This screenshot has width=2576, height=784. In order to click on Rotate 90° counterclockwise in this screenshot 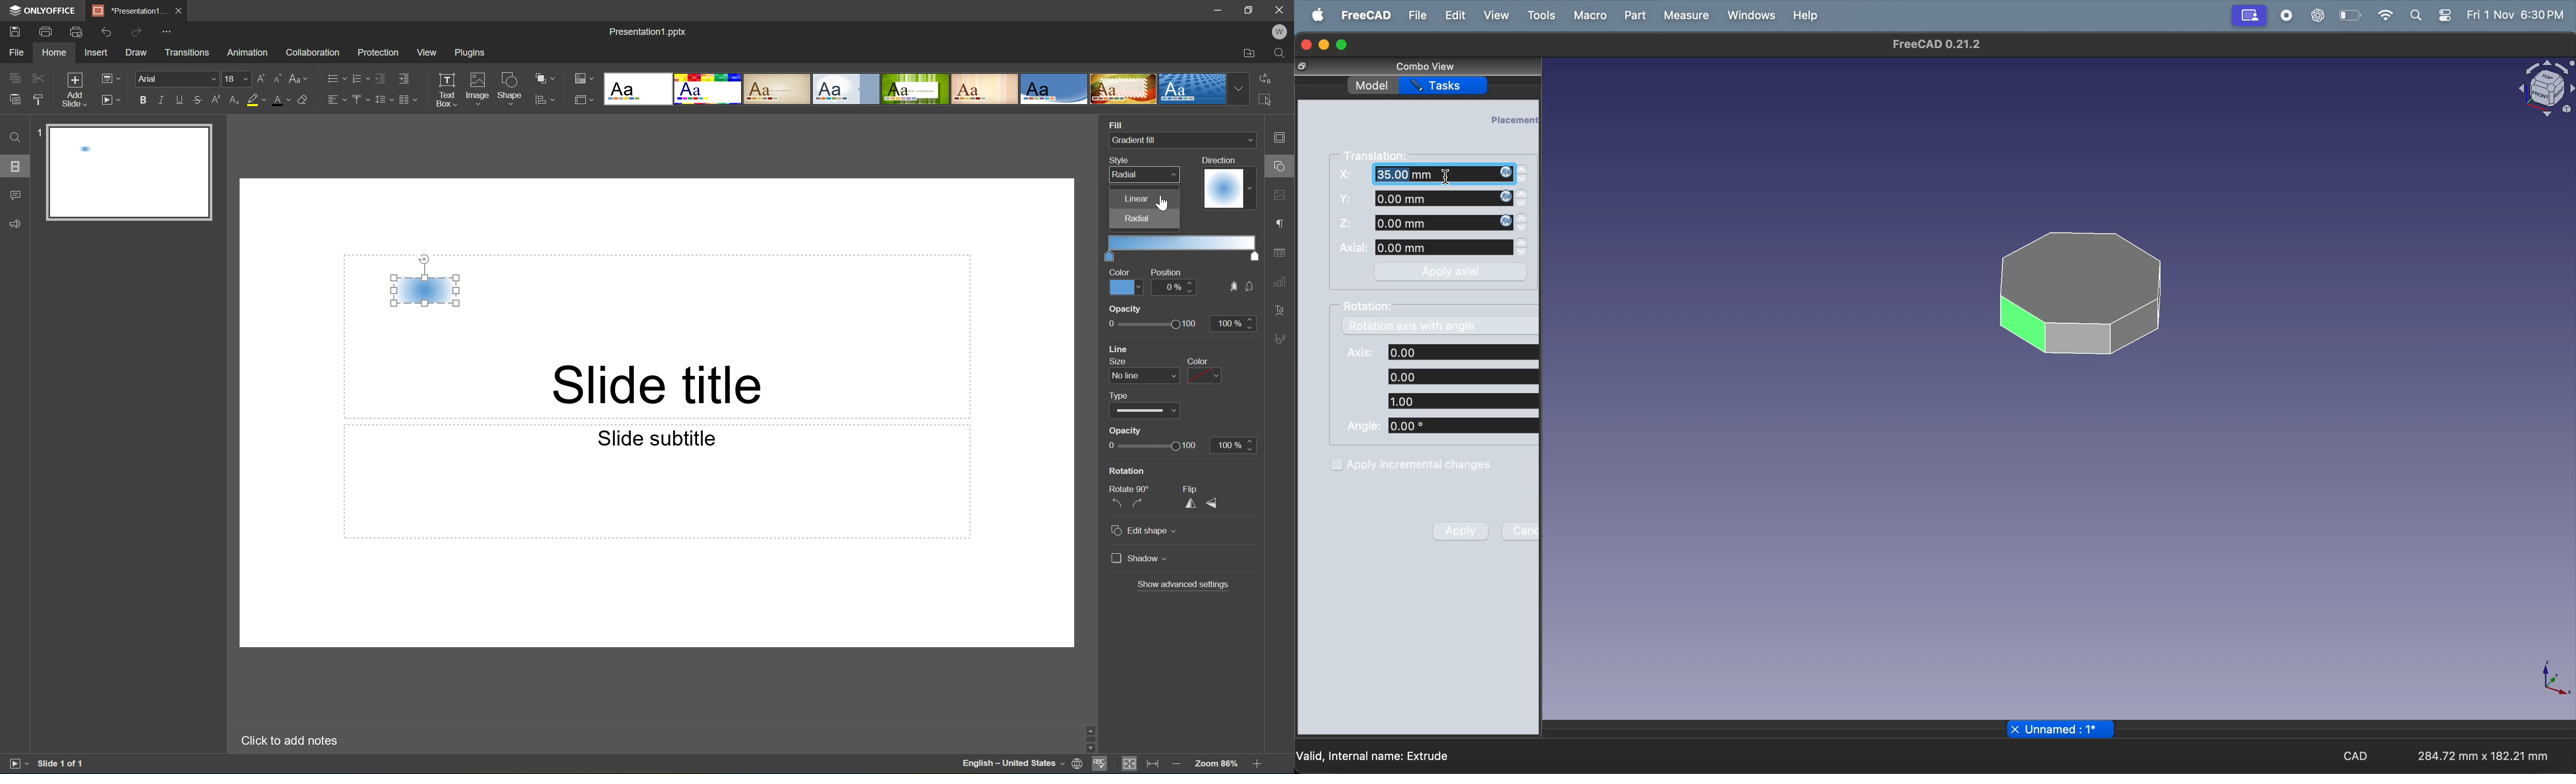, I will do `click(1116, 503)`.